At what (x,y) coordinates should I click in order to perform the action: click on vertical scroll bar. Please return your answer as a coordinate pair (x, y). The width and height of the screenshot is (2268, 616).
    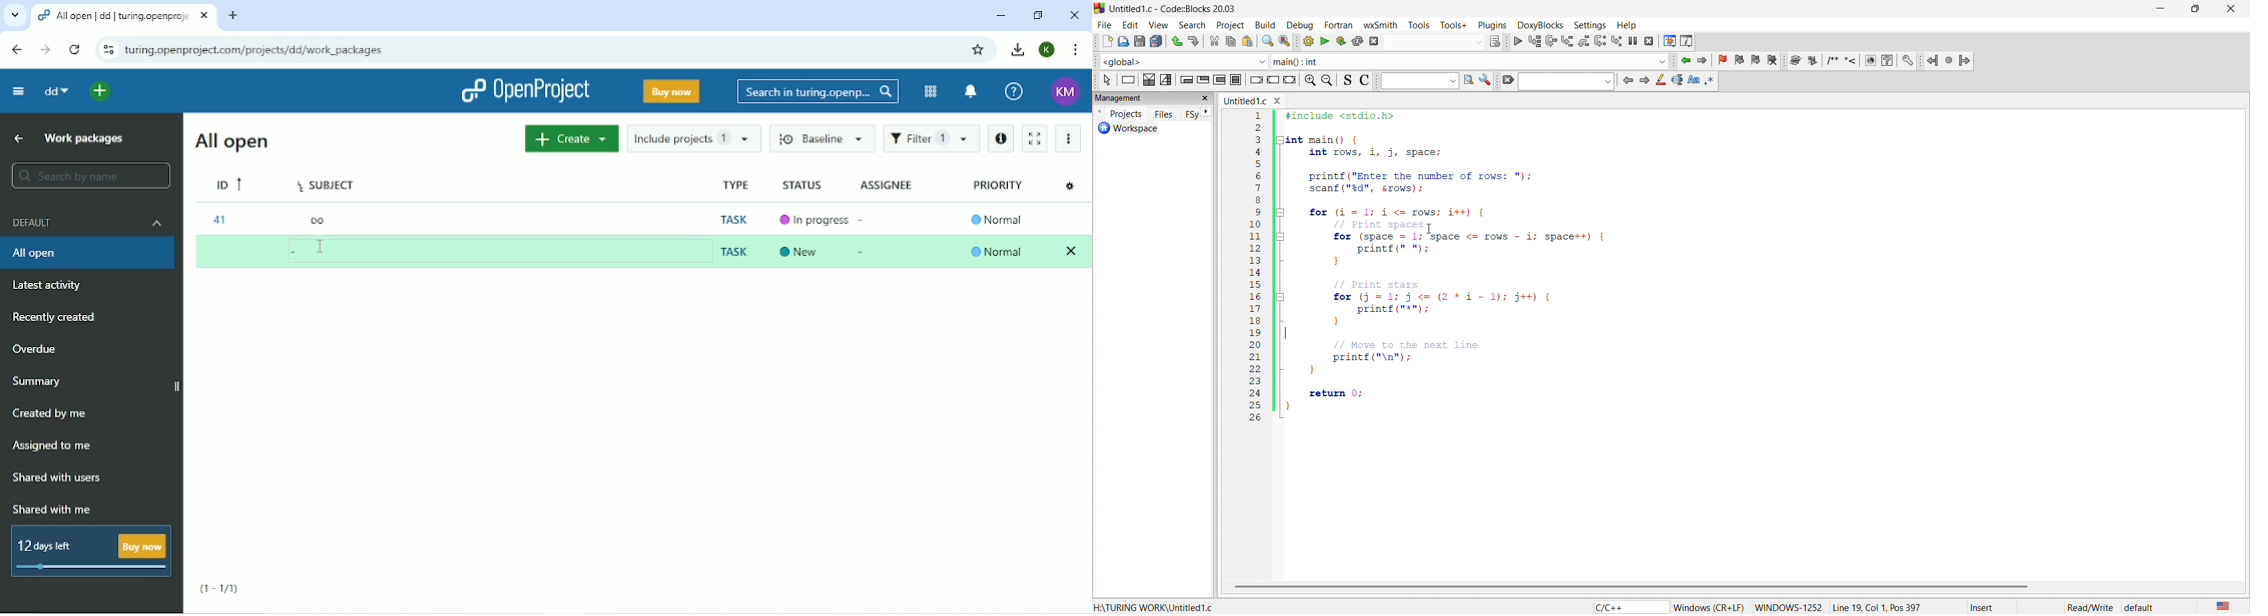
    Looking at the image, I should click on (1629, 585).